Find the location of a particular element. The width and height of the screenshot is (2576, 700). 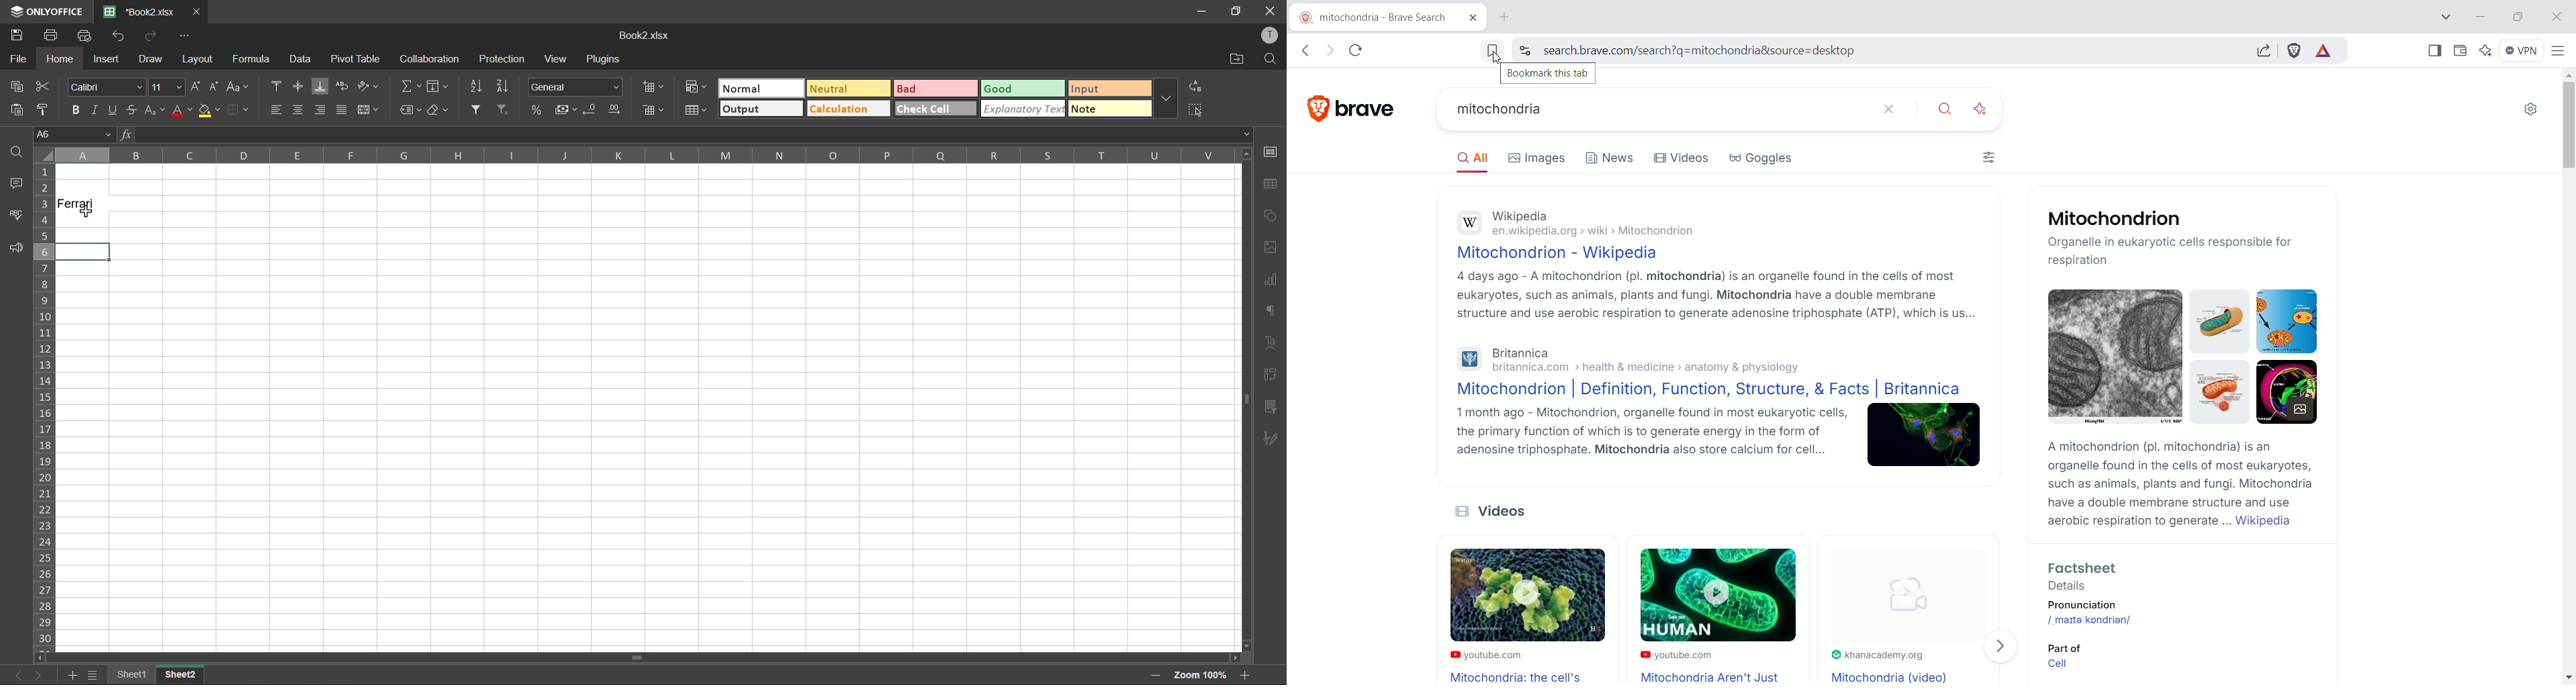

justified is located at coordinates (340, 111).